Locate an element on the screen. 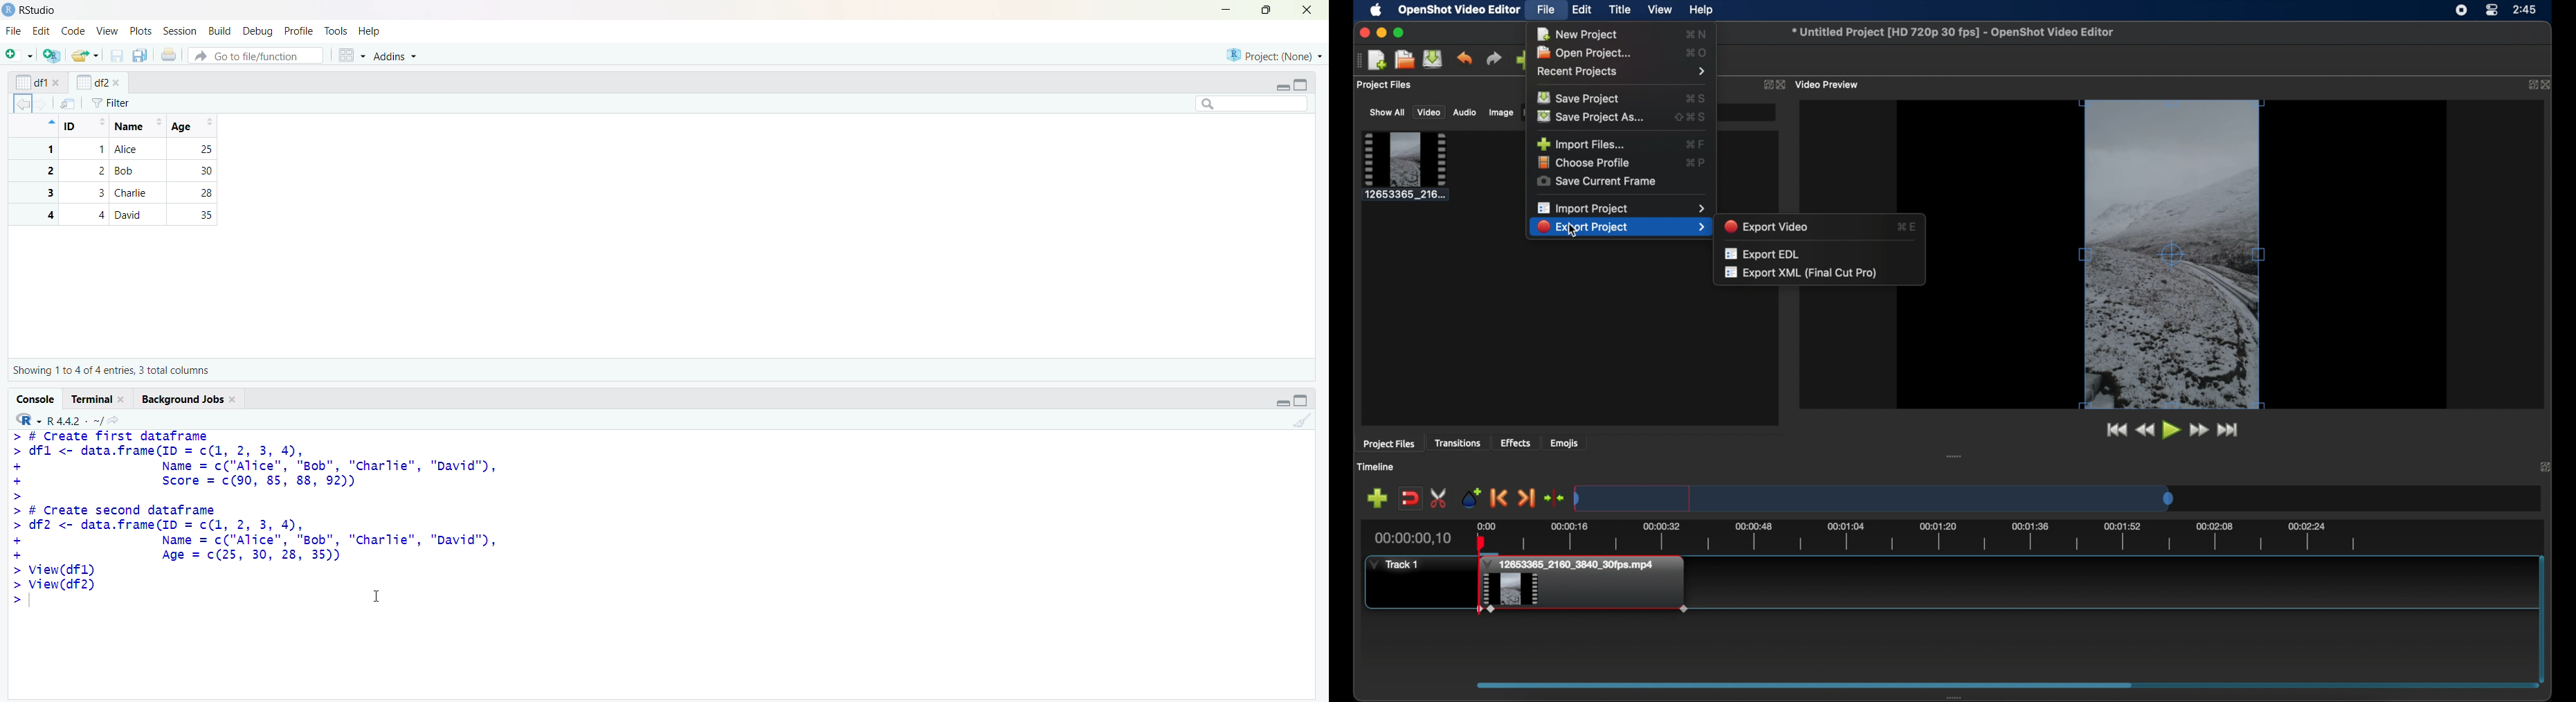  code is located at coordinates (74, 30).